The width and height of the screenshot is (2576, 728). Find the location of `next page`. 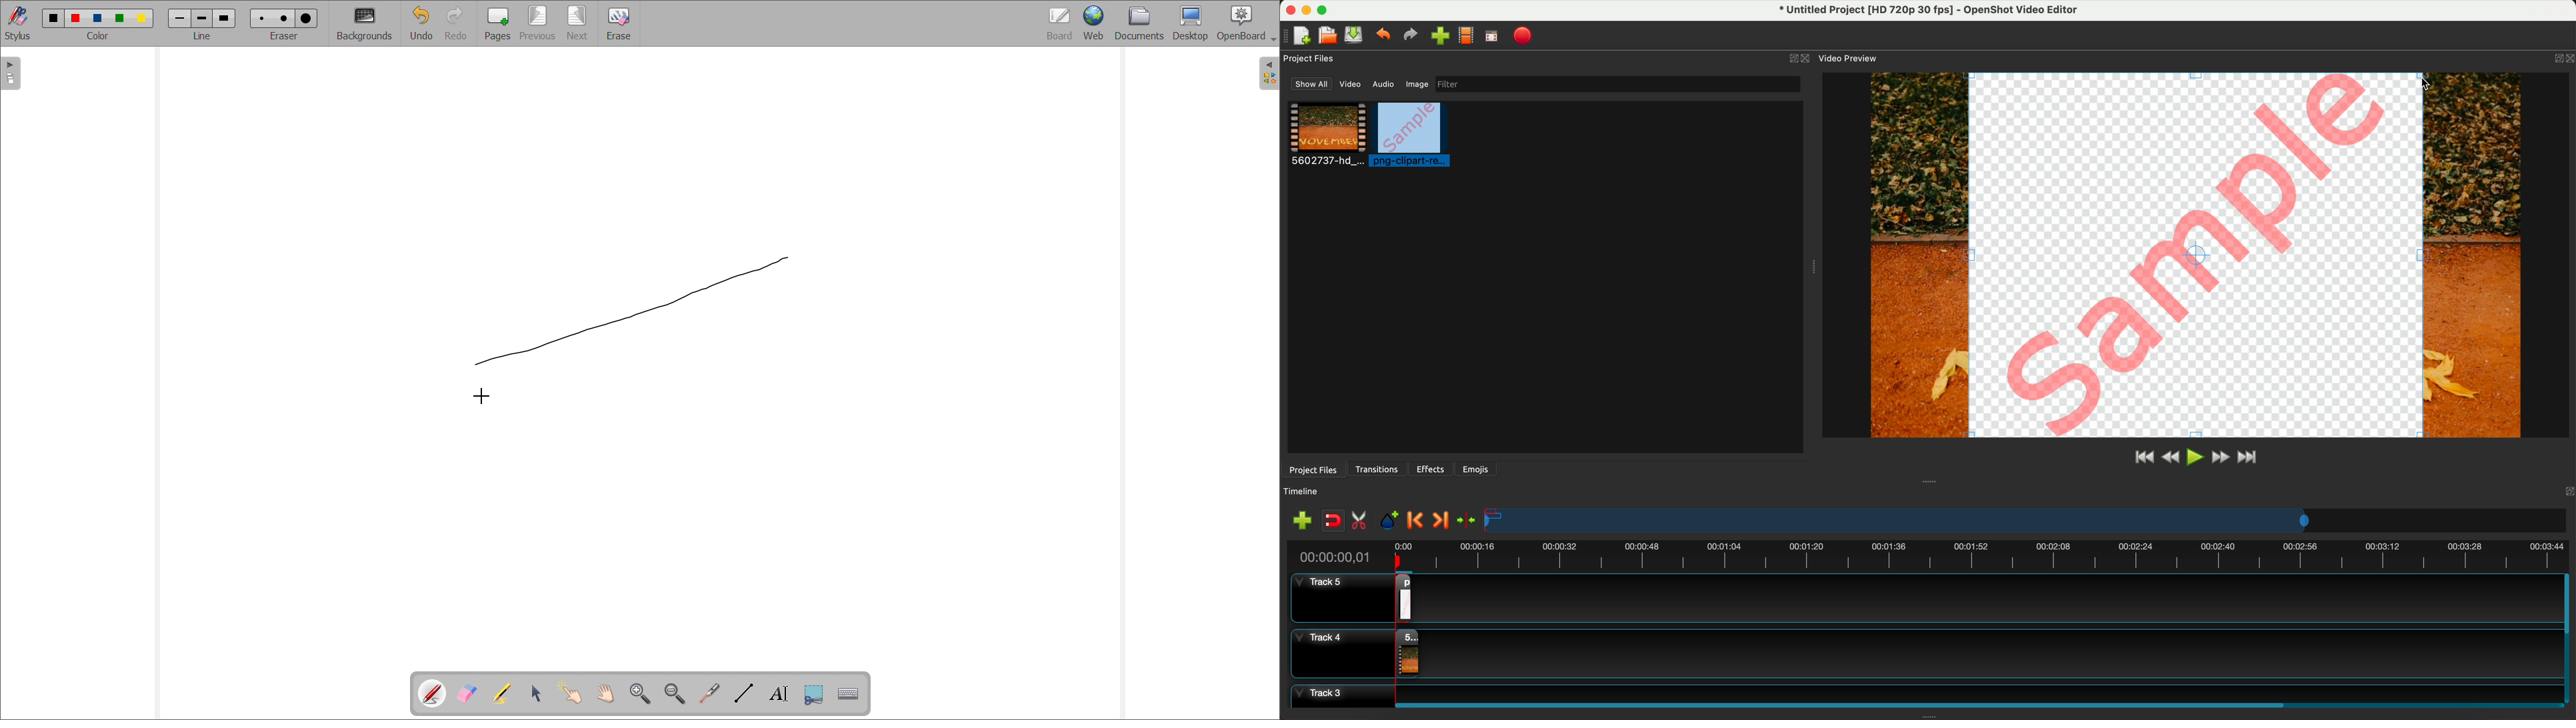

next page is located at coordinates (578, 23).